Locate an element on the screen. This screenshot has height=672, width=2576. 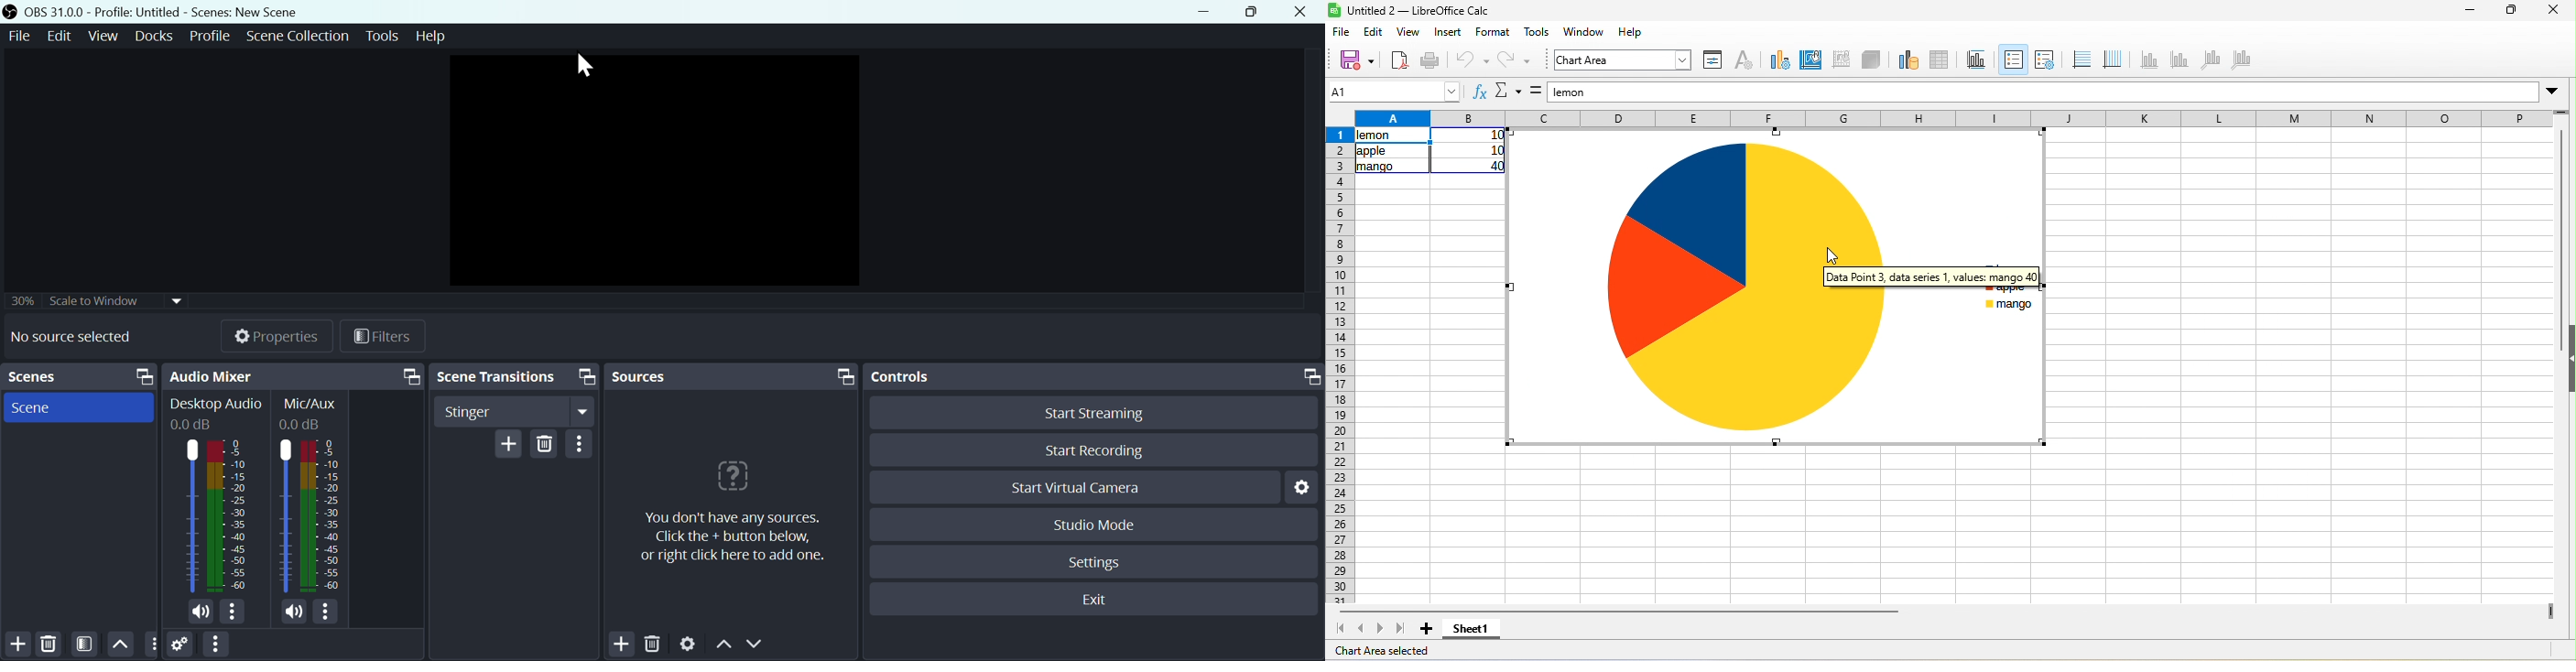
mango is located at coordinates (1393, 168).